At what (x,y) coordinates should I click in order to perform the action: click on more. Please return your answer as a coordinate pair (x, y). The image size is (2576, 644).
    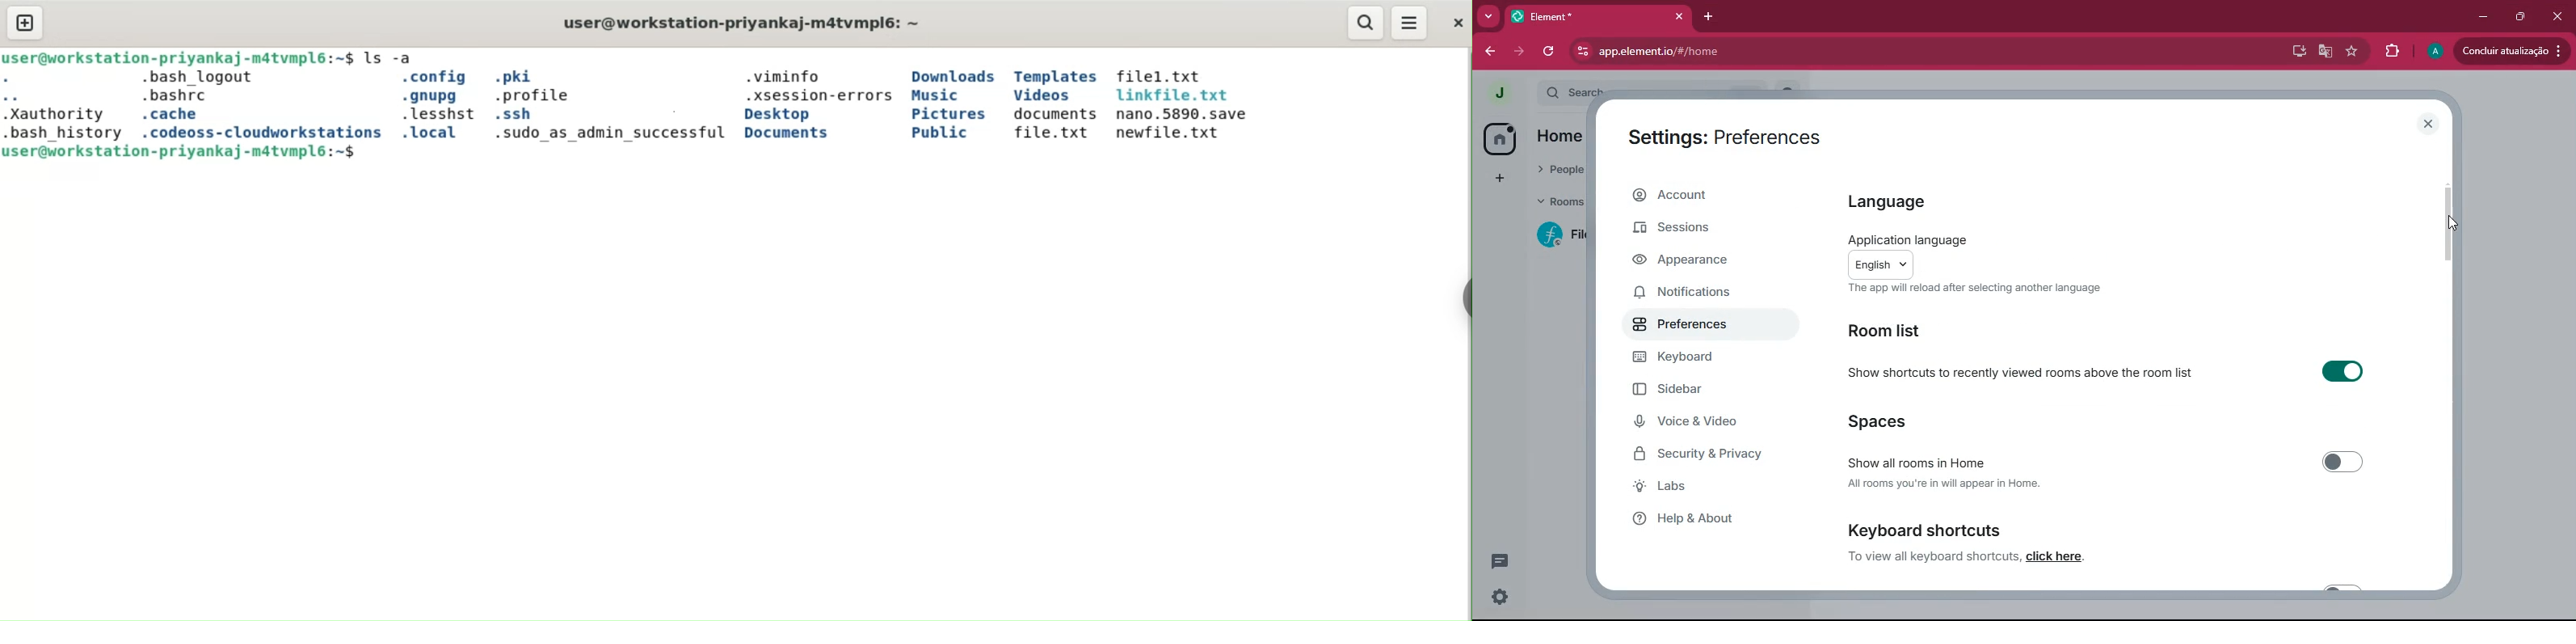
    Looking at the image, I should click on (1488, 15).